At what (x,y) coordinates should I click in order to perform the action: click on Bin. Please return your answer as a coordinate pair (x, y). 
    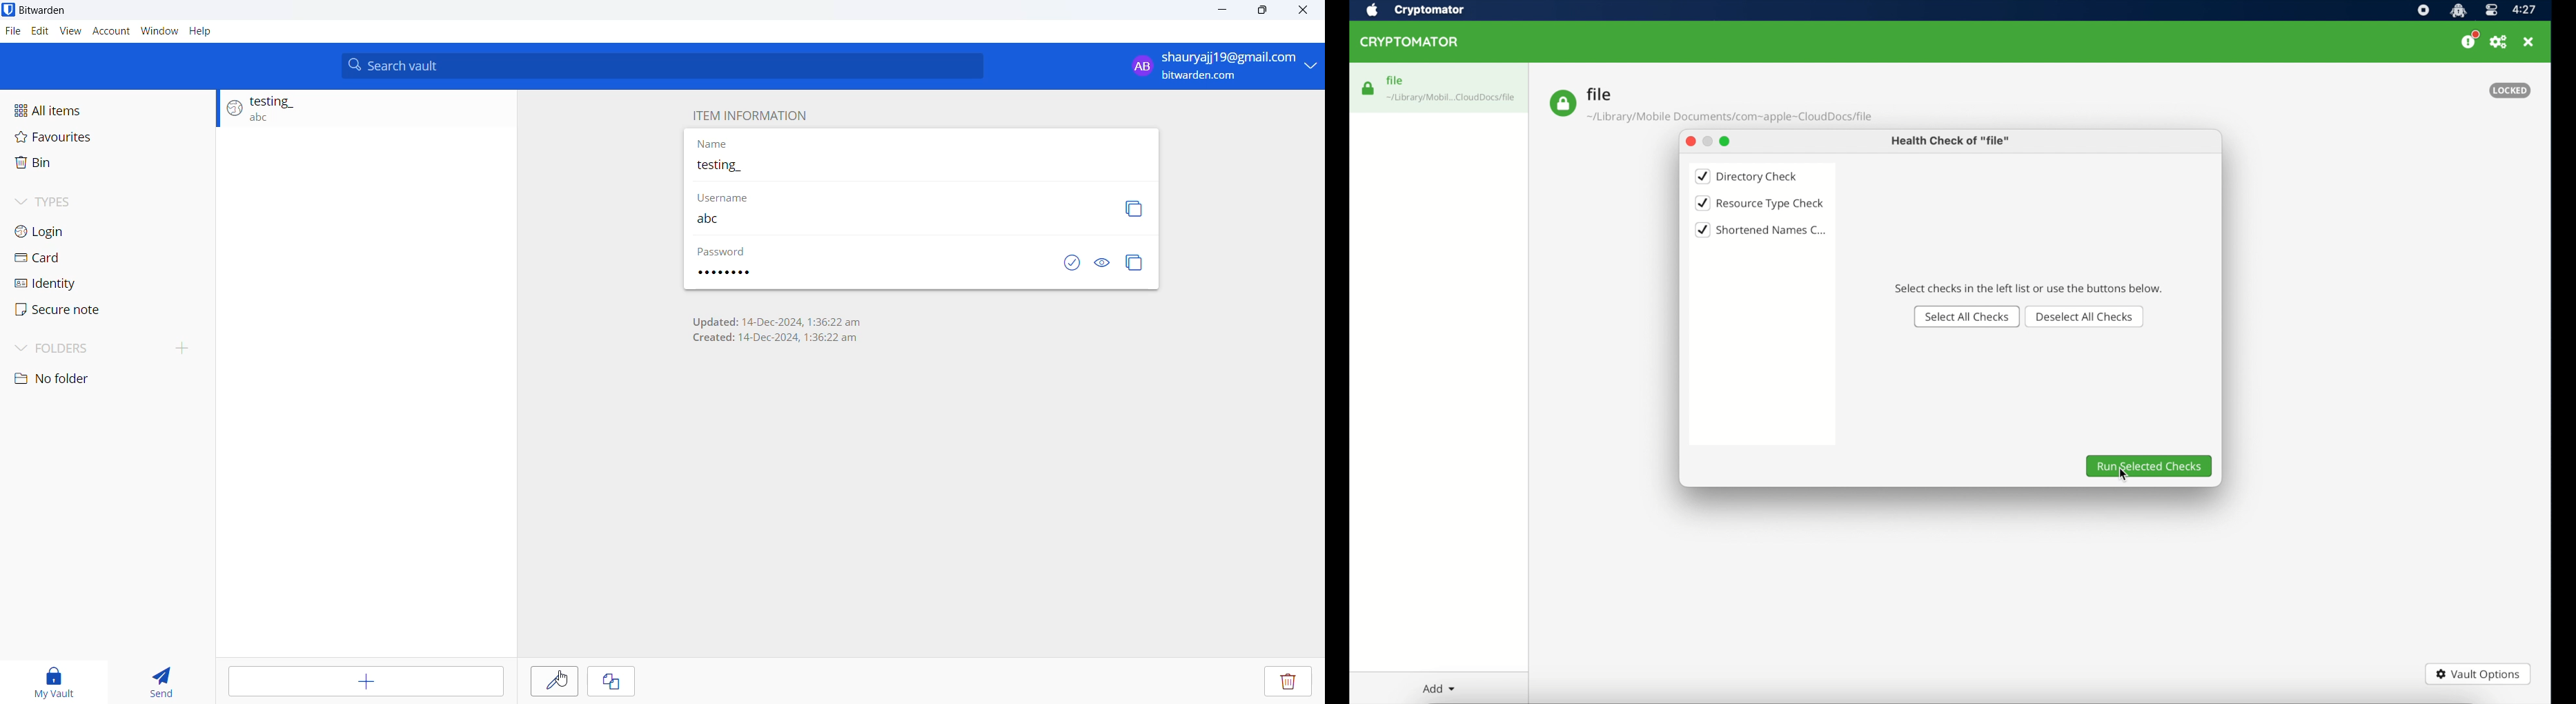
    Looking at the image, I should click on (100, 164).